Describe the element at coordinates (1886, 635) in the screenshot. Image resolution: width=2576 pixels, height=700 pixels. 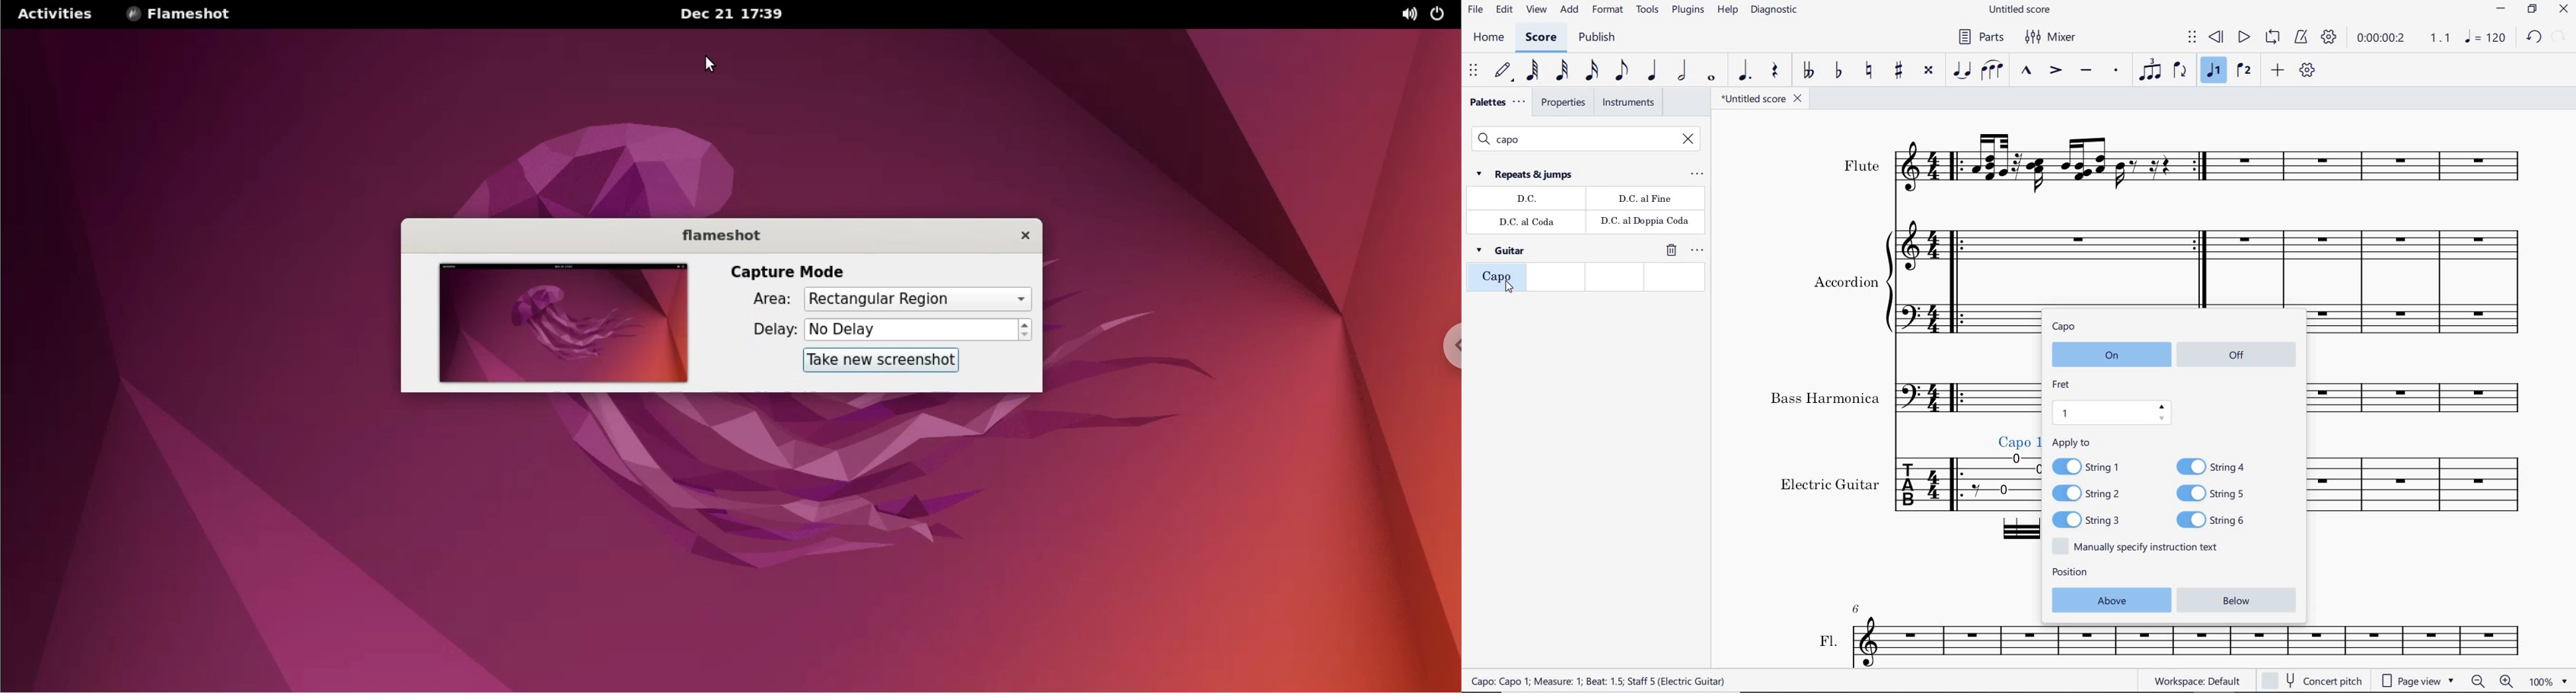
I see `FL` at that location.